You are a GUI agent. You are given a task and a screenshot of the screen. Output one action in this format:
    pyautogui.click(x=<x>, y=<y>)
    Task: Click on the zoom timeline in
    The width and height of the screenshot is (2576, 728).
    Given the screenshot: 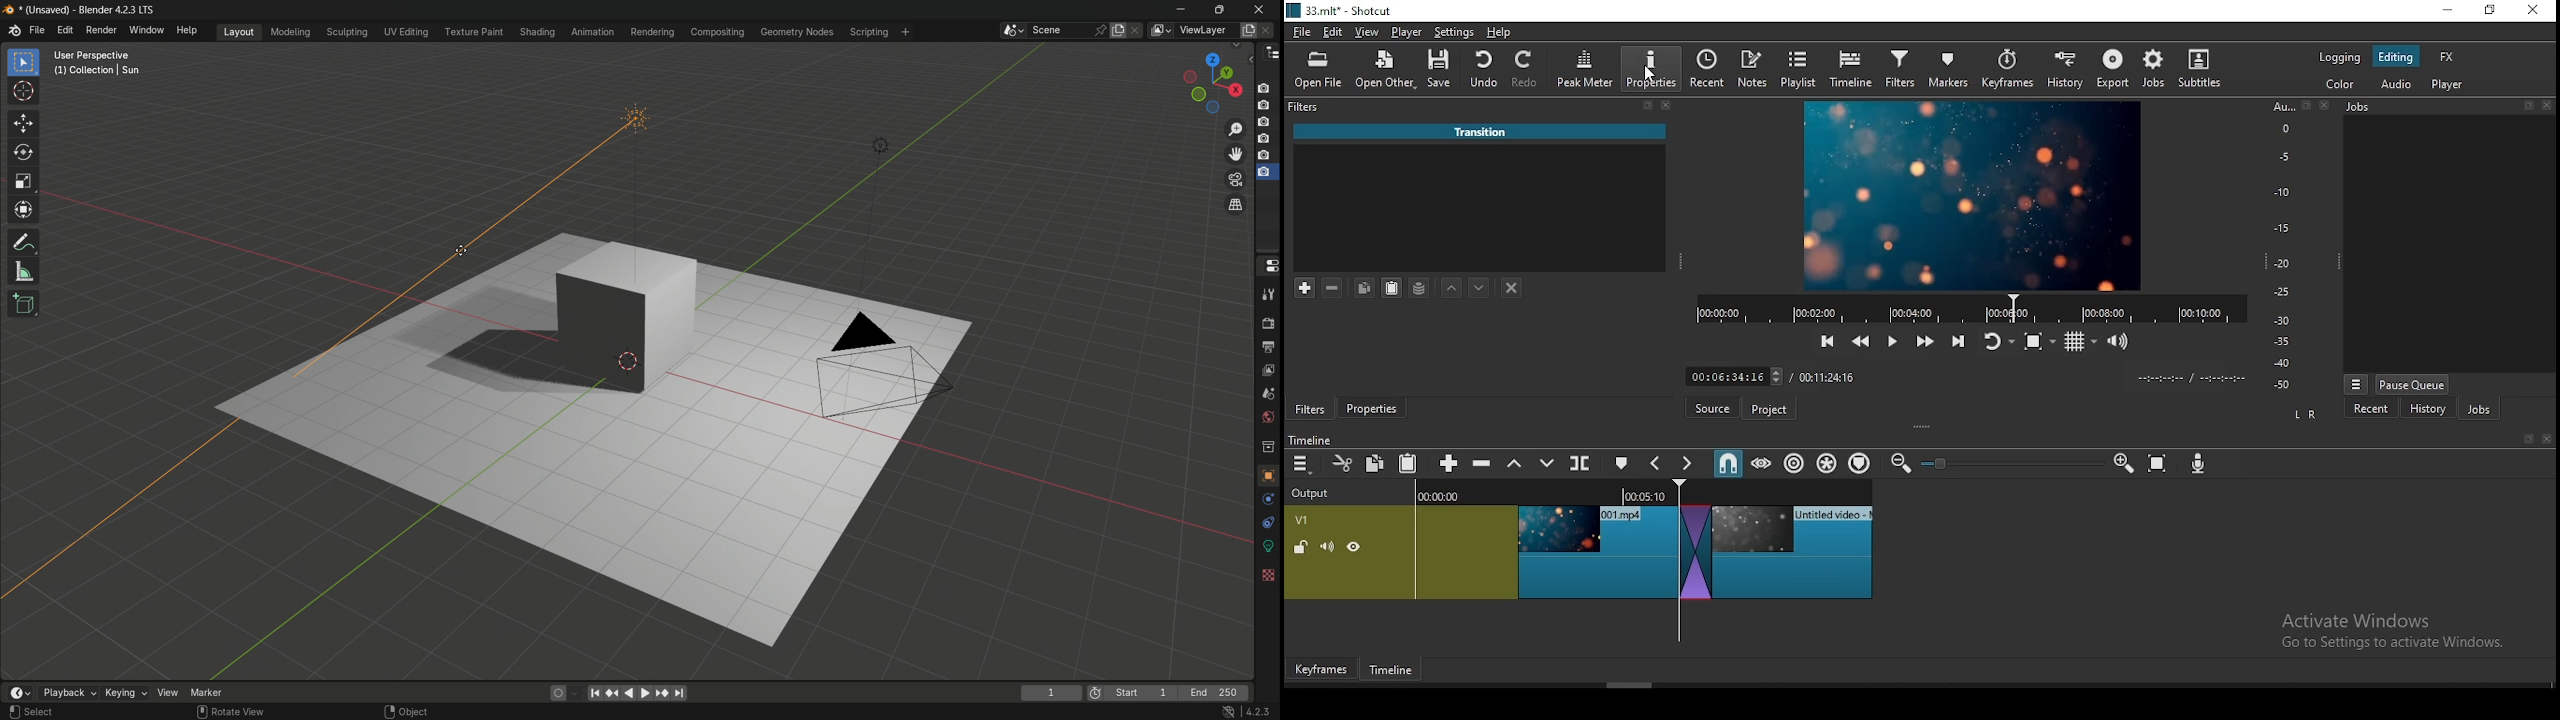 What is the action you would take?
    pyautogui.click(x=2123, y=464)
    